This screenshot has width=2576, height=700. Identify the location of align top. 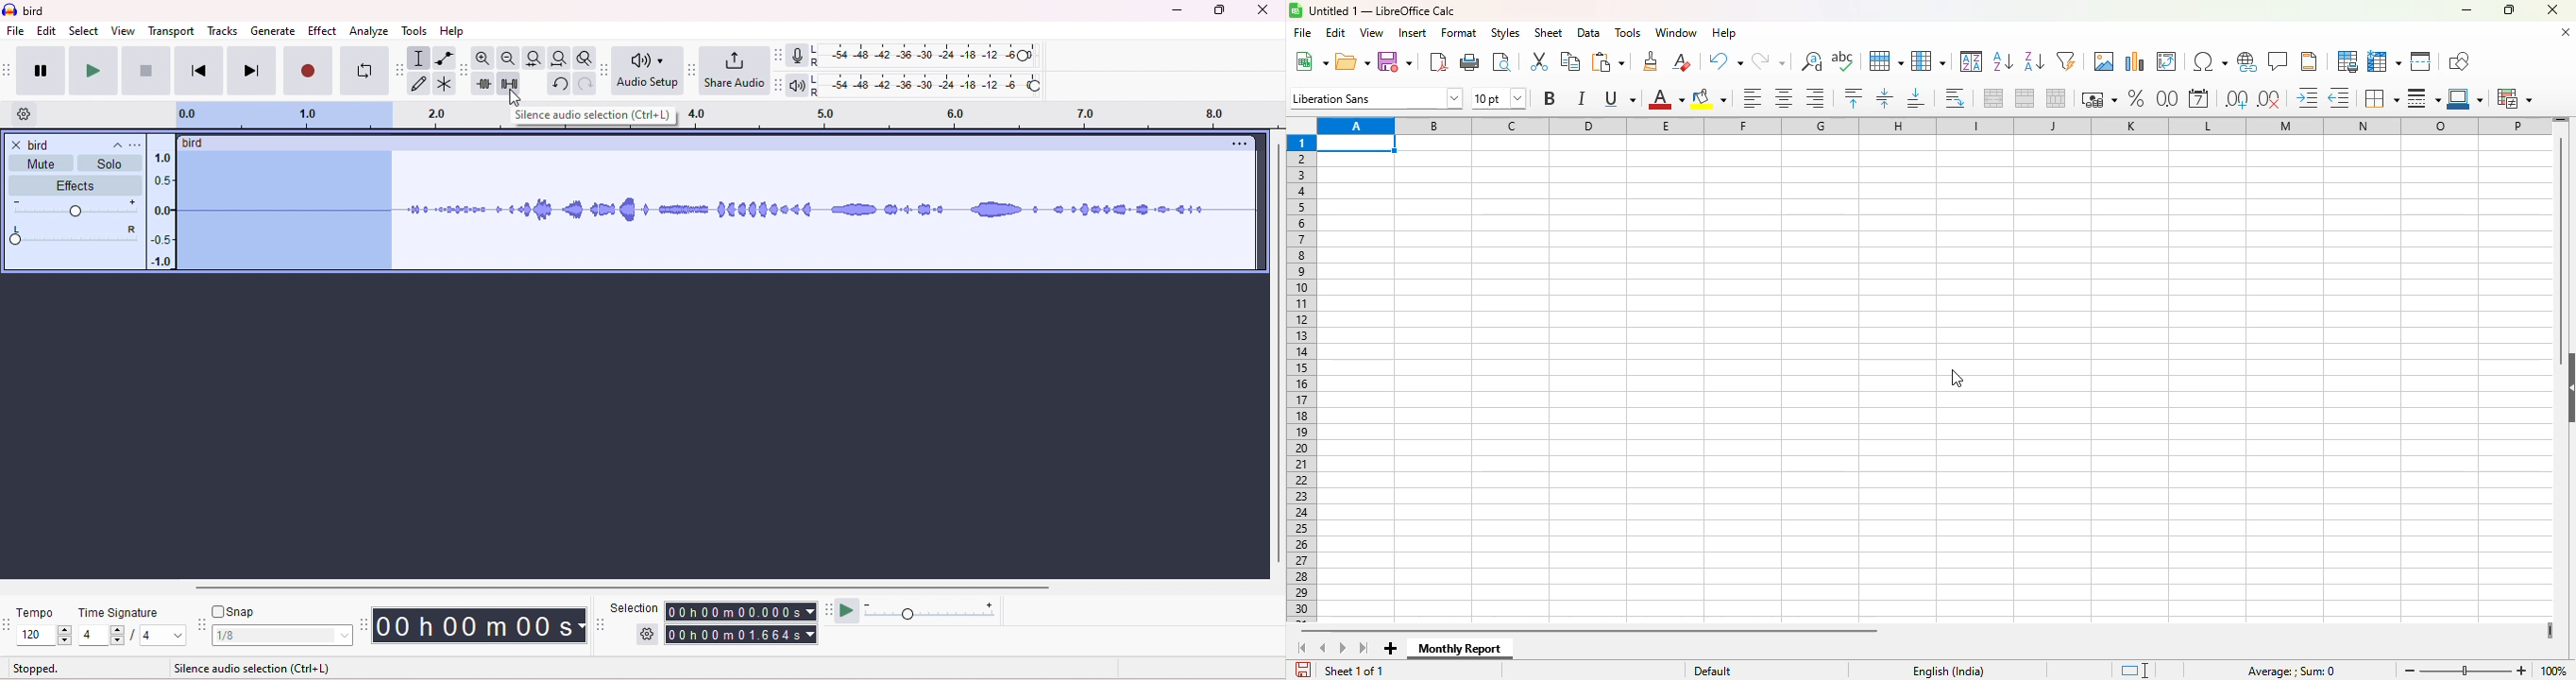
(1853, 96).